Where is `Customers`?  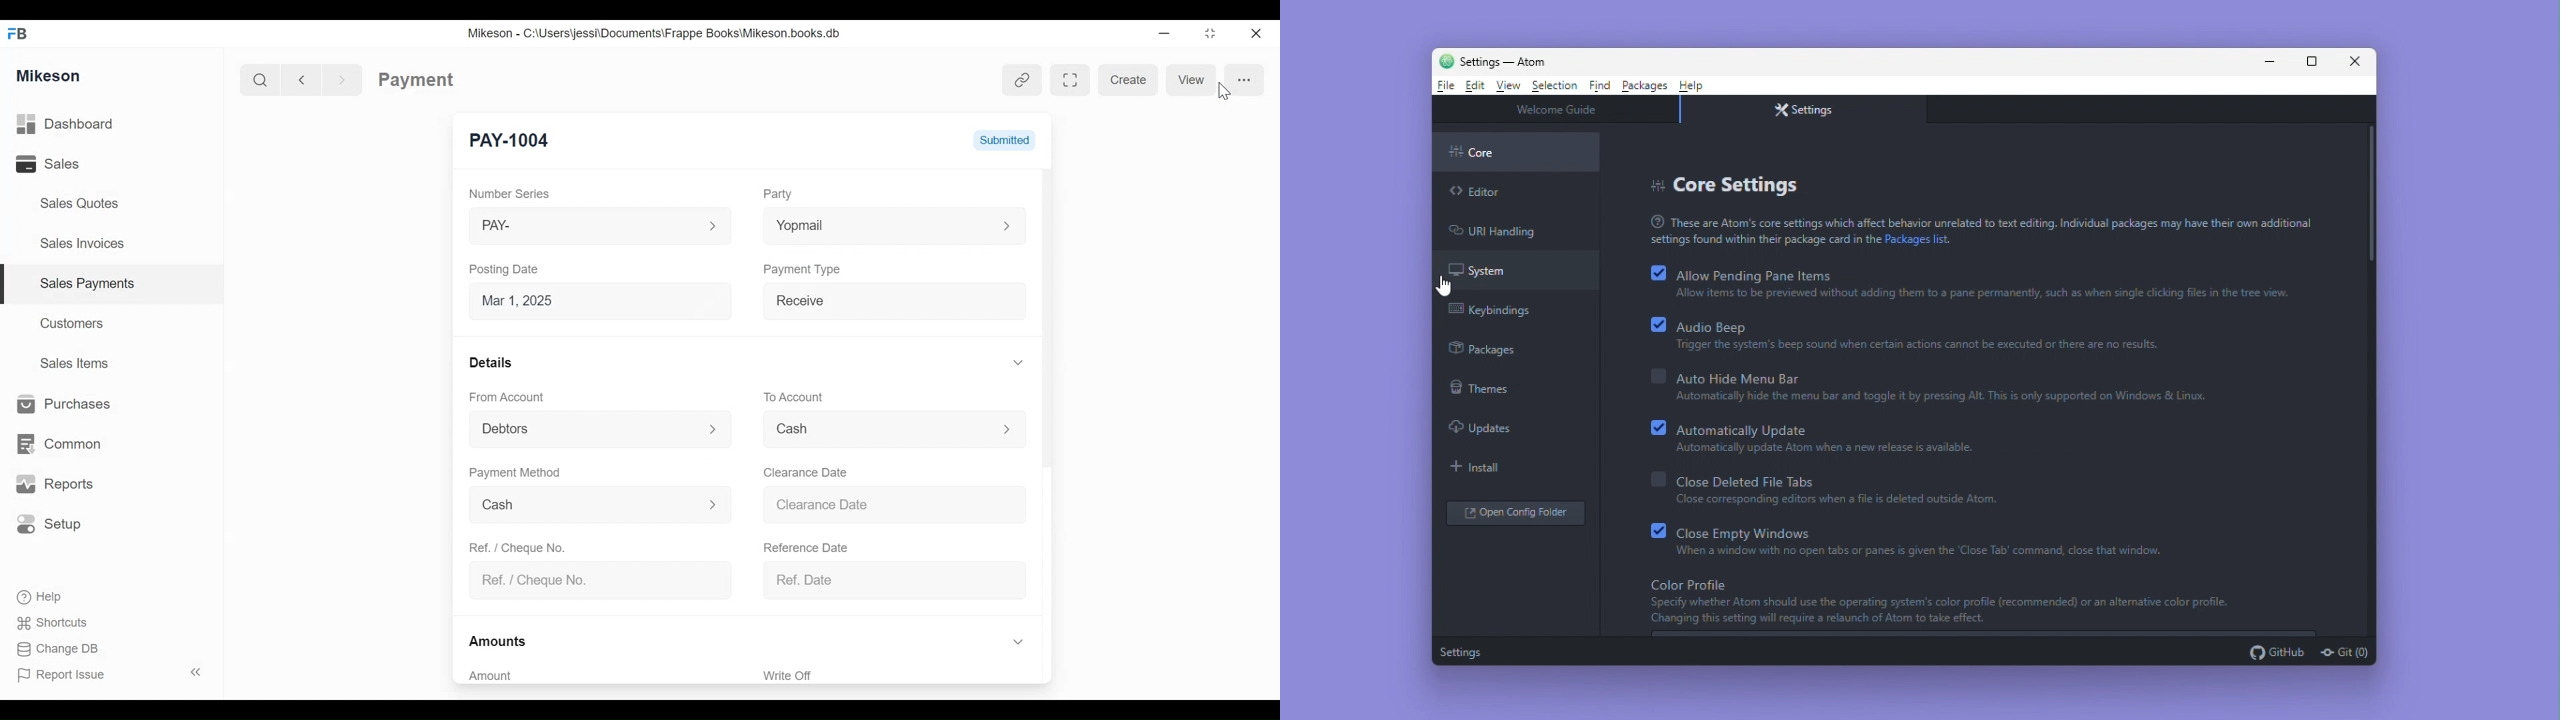
Customers is located at coordinates (75, 322).